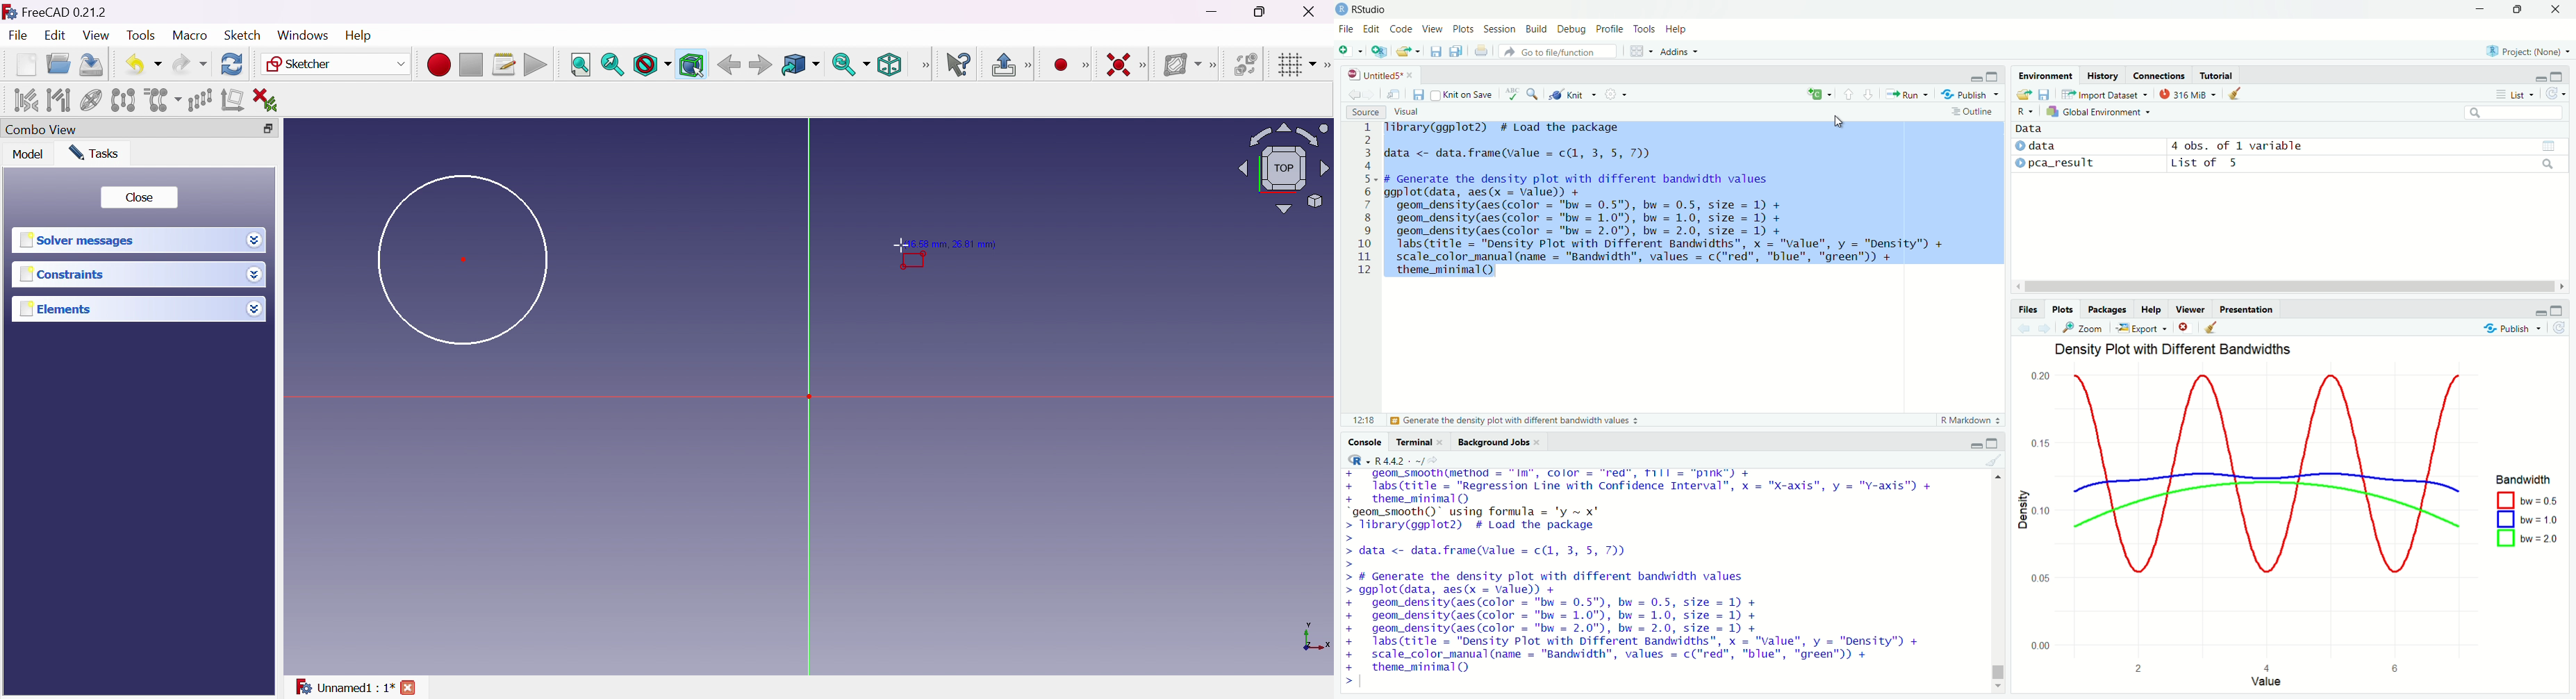  Describe the element at coordinates (2540, 312) in the screenshot. I see `minimize` at that location.